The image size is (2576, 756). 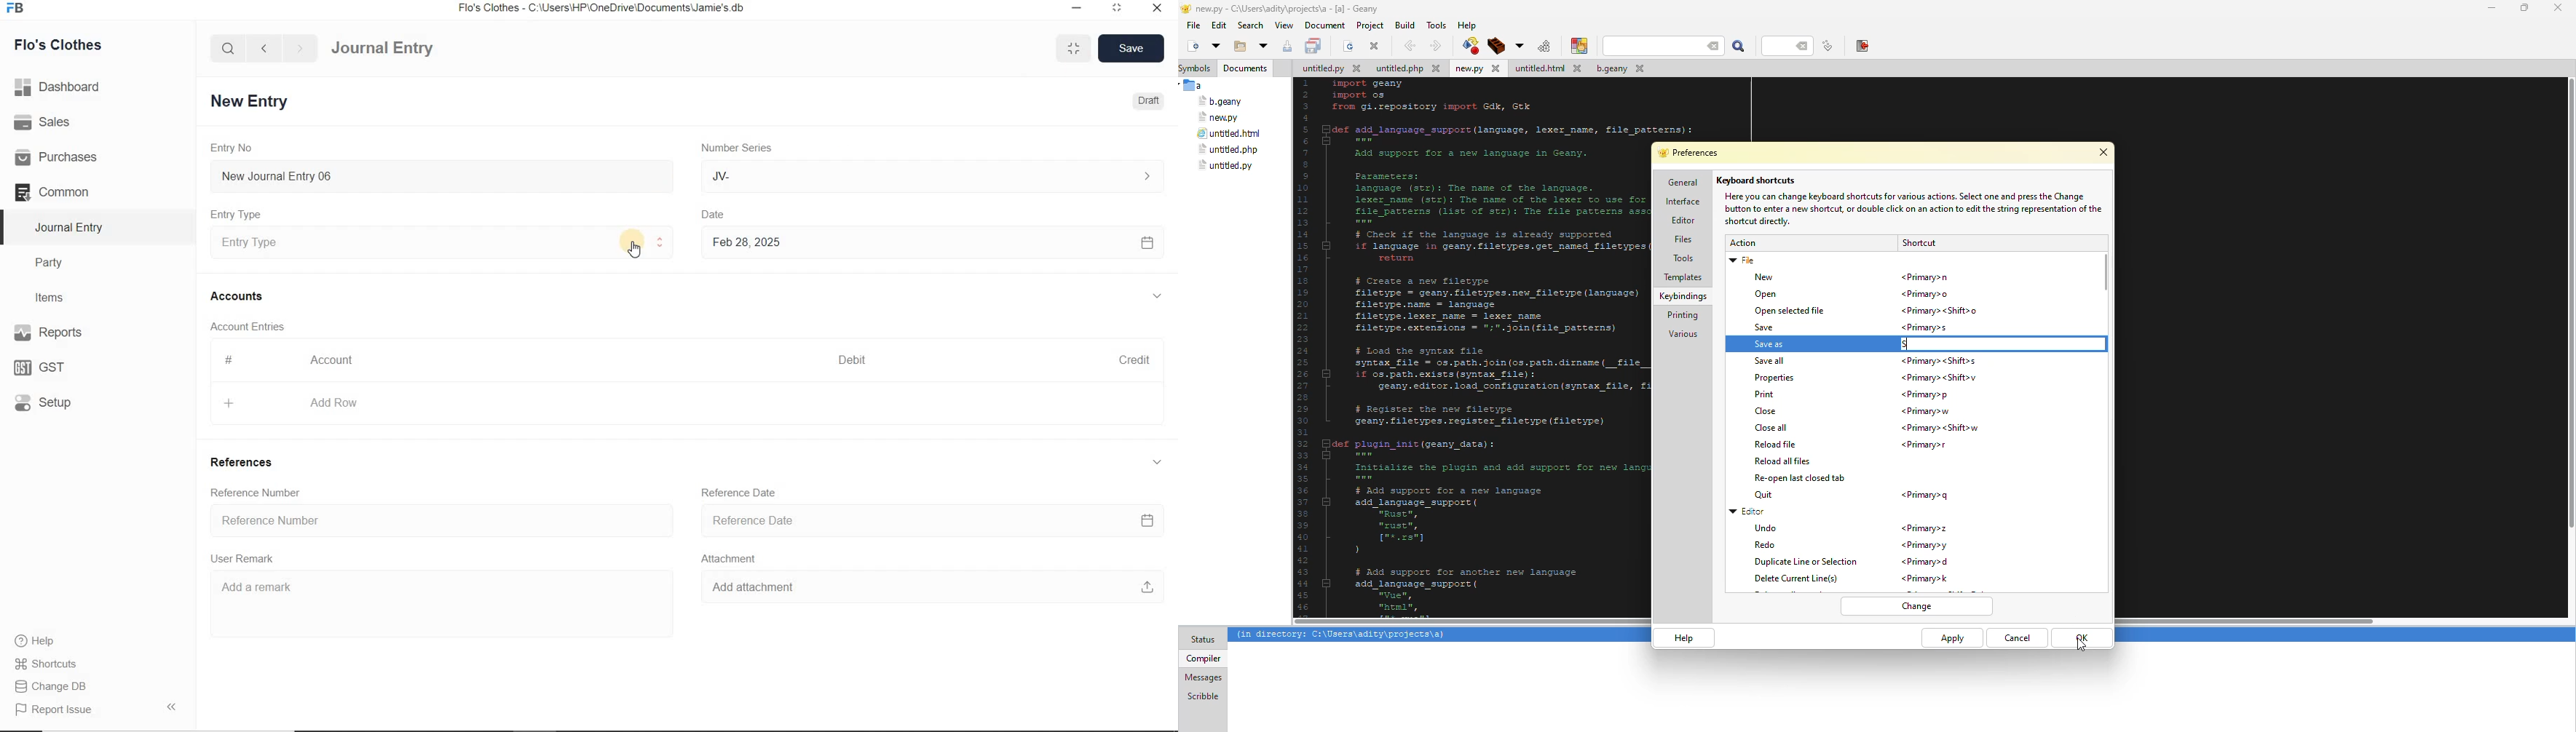 I want to click on search, so click(x=229, y=48).